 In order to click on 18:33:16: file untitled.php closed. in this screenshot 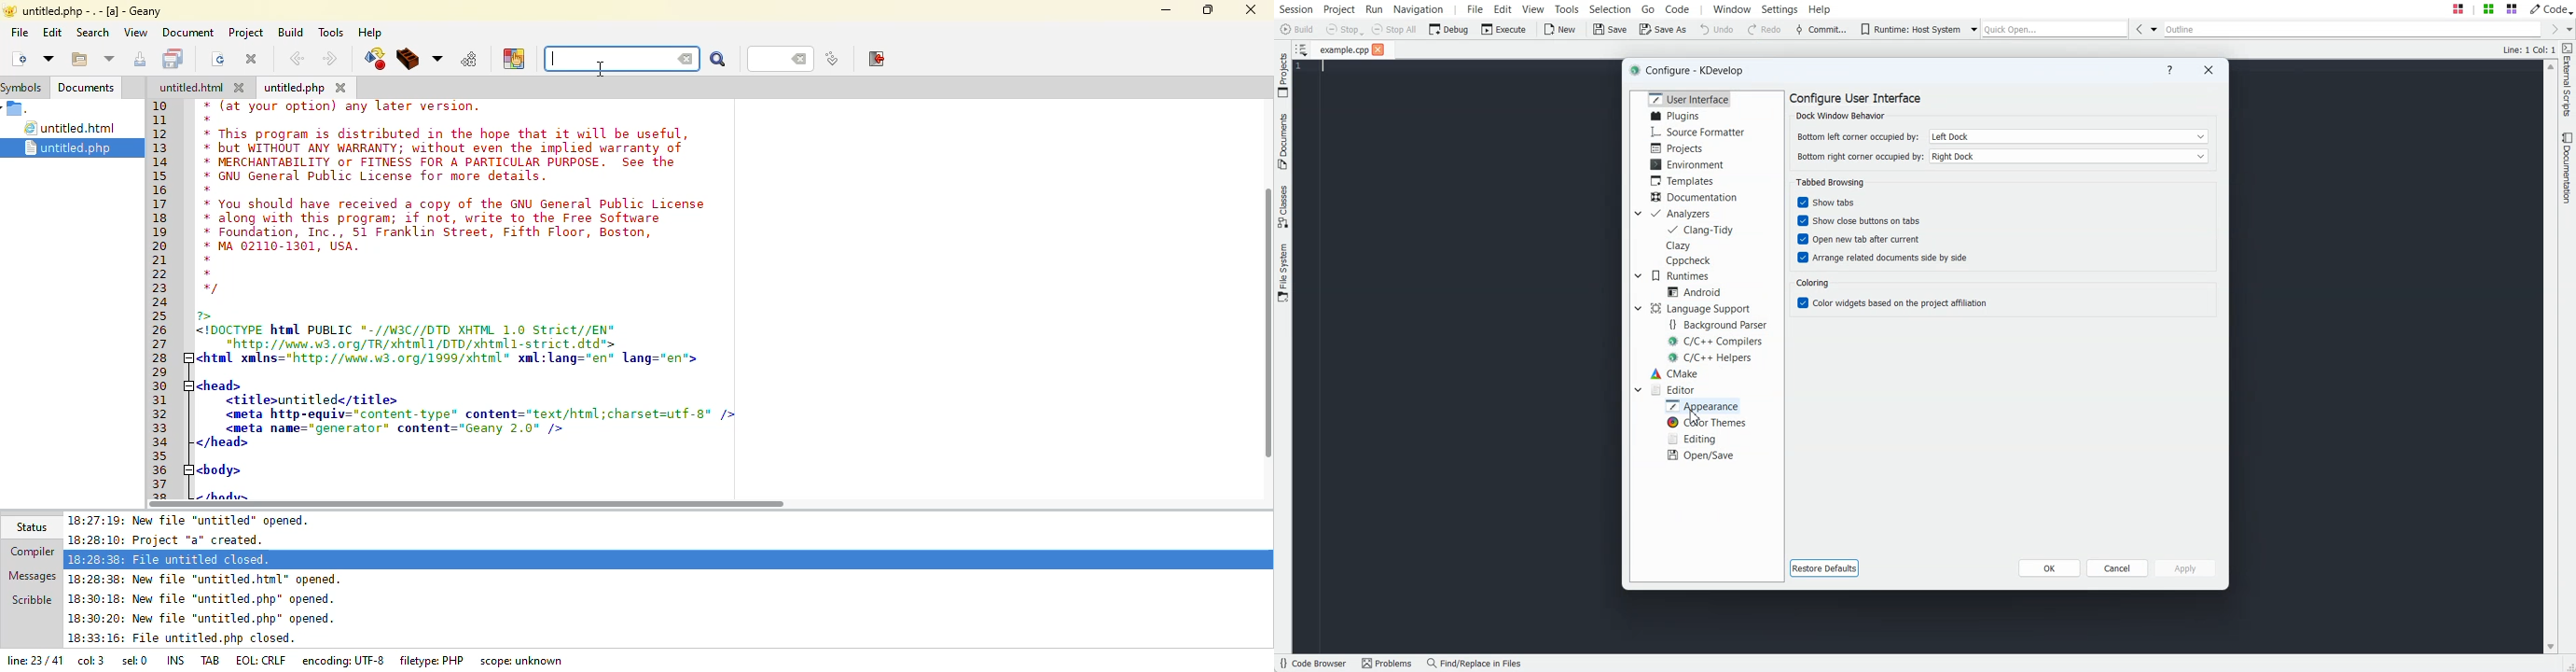, I will do `click(182, 640)`.